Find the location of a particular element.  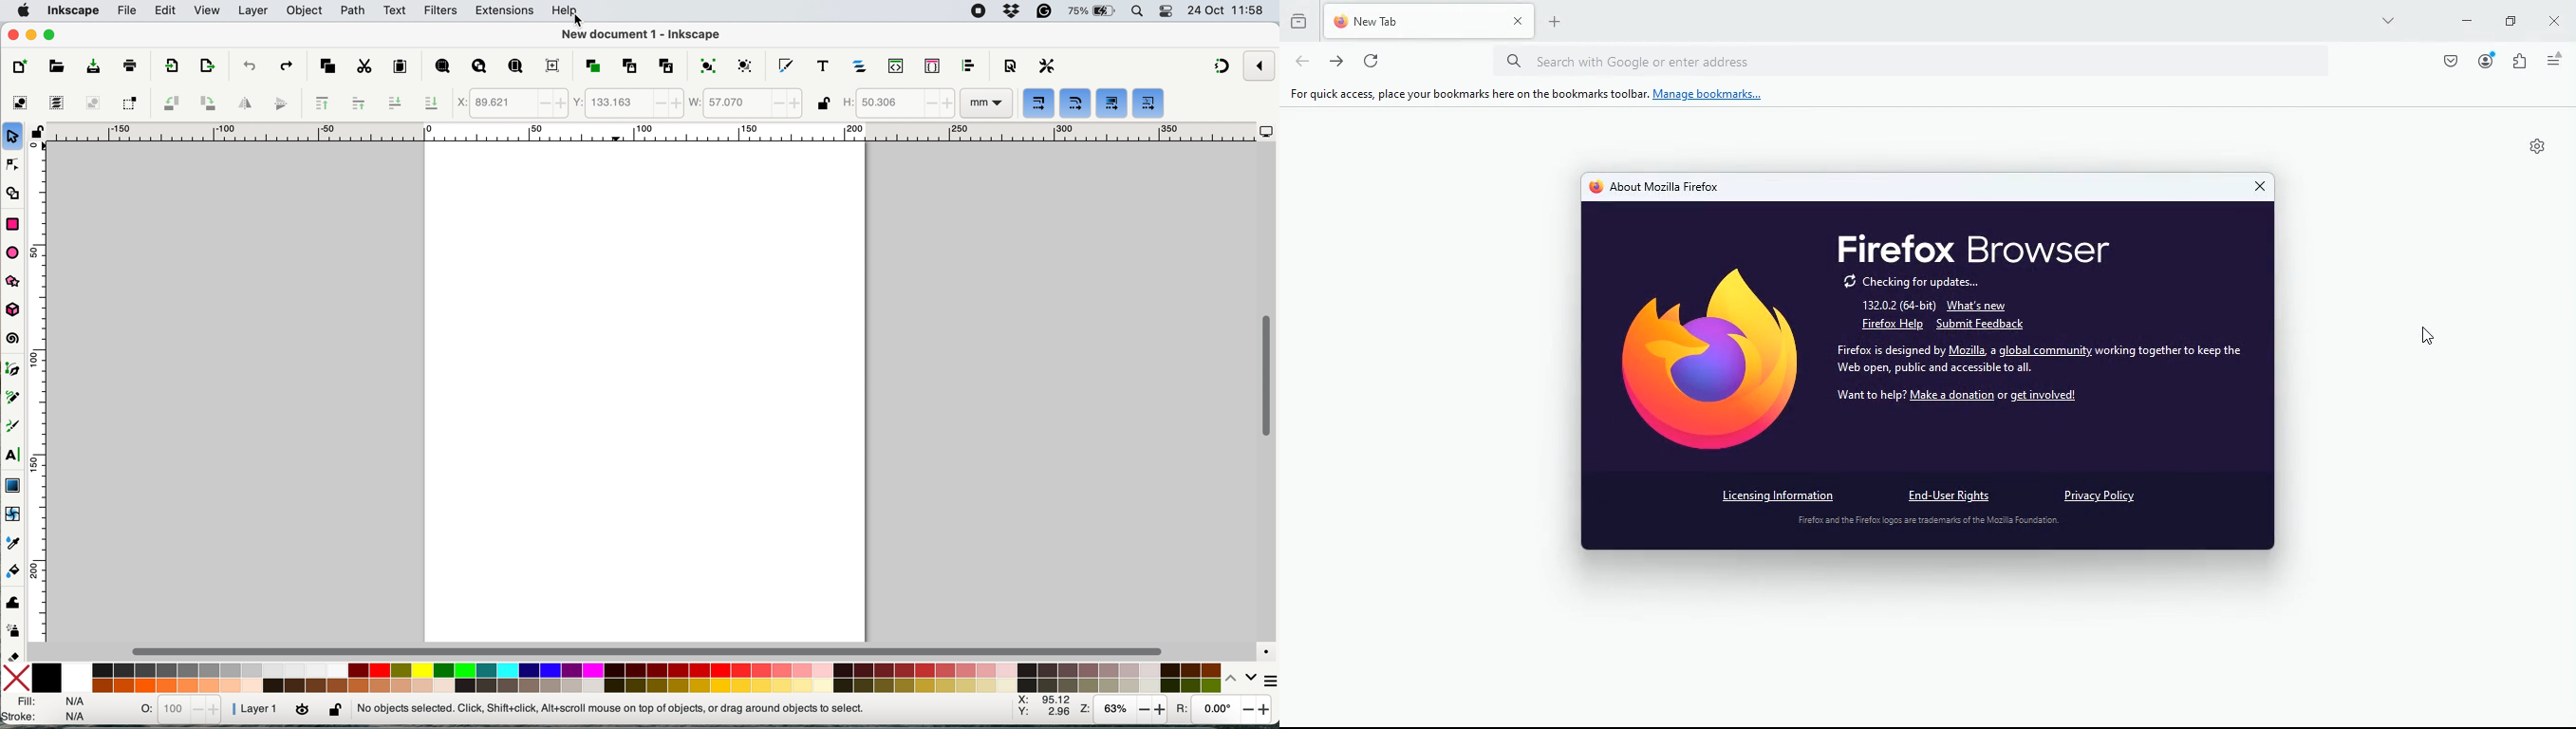

want to help? Make a donation or get involved is located at coordinates (1959, 394).